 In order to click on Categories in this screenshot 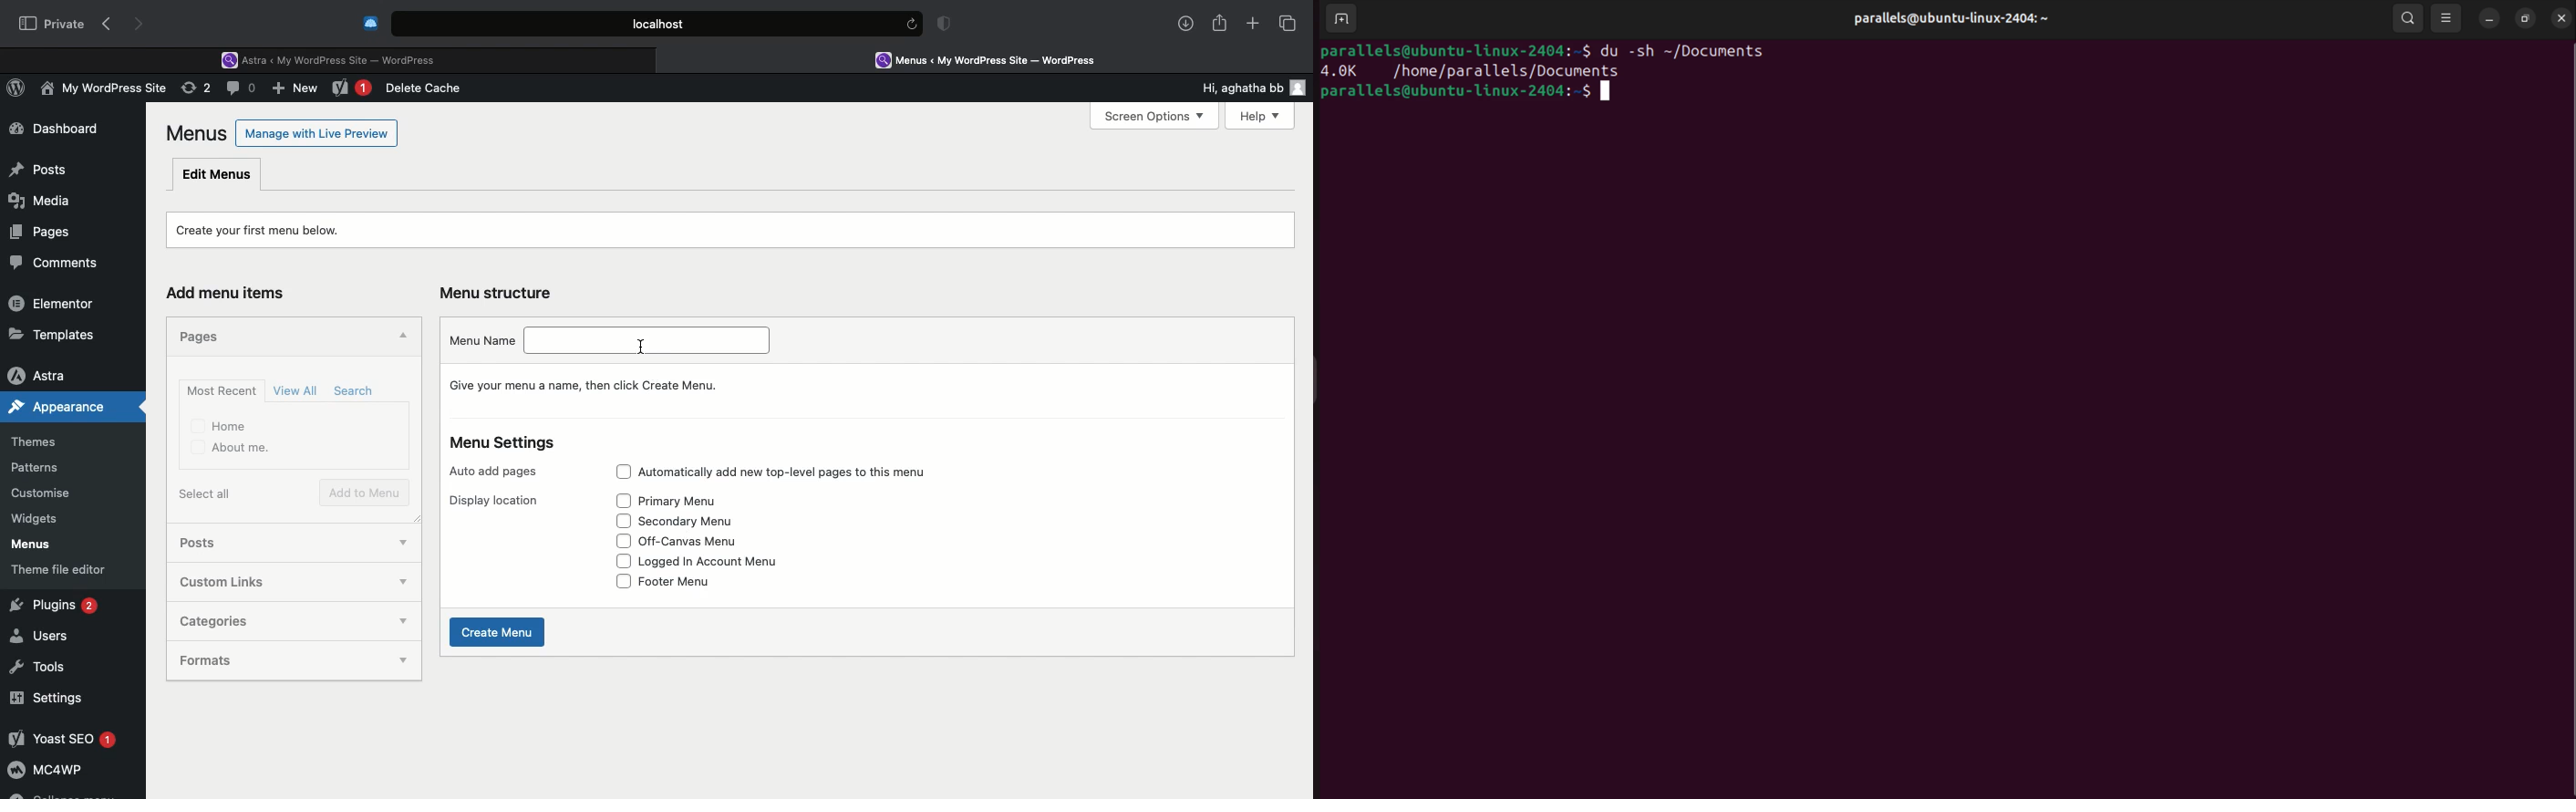, I will do `click(243, 621)`.